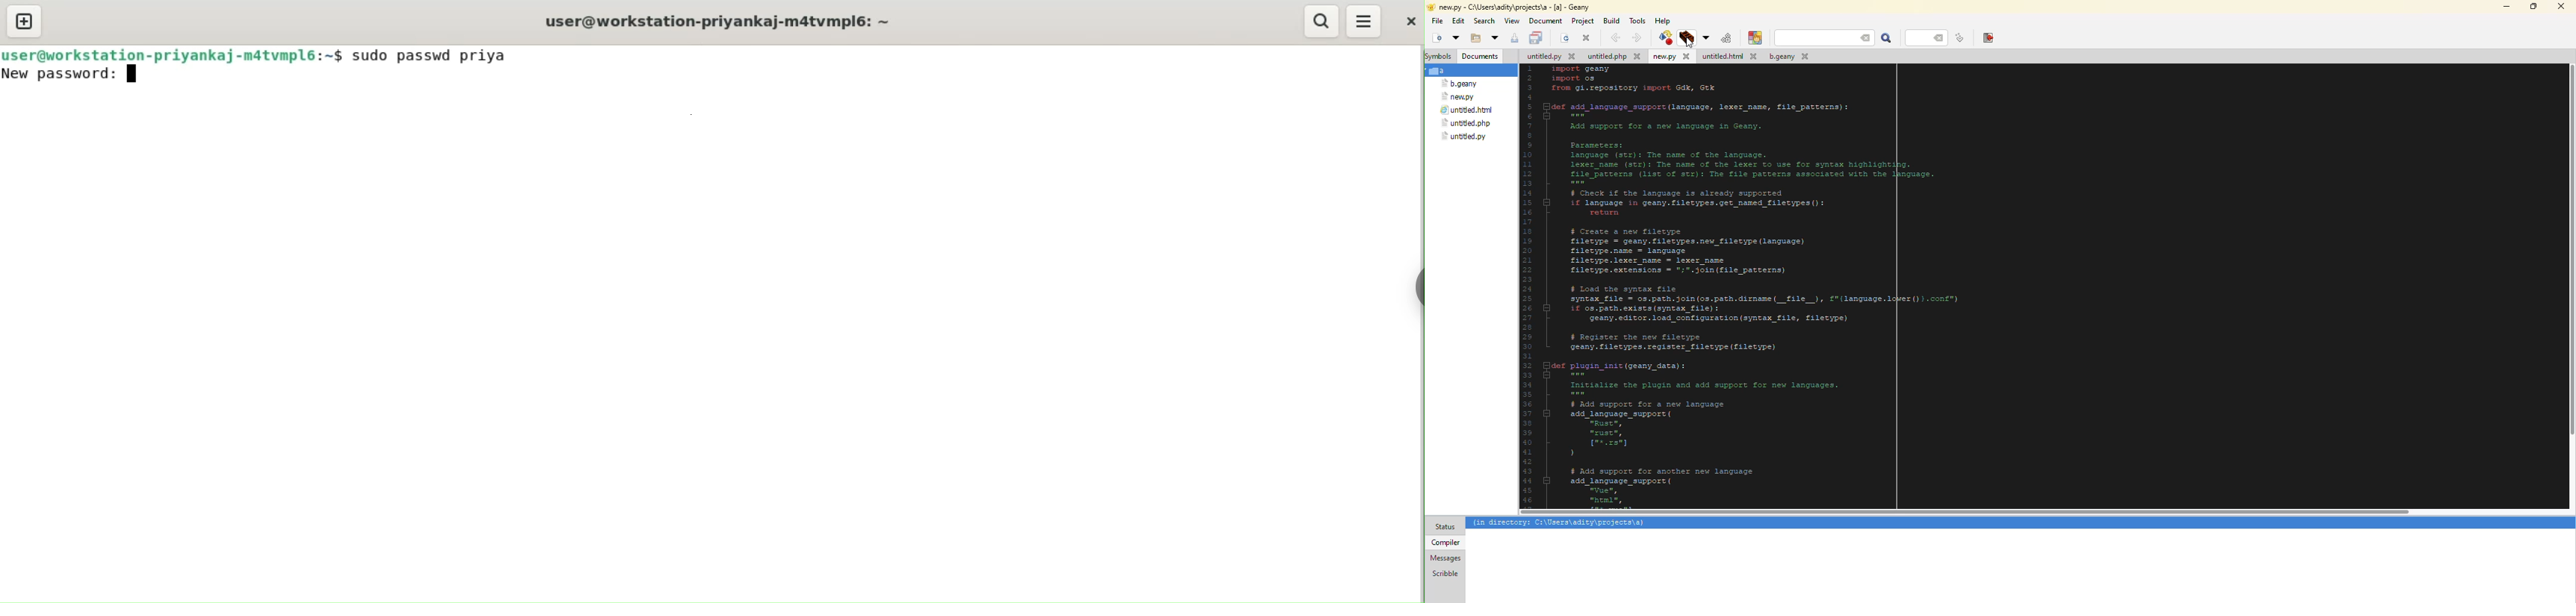  What do you see at coordinates (24, 21) in the screenshot?
I see `new tab` at bounding box center [24, 21].